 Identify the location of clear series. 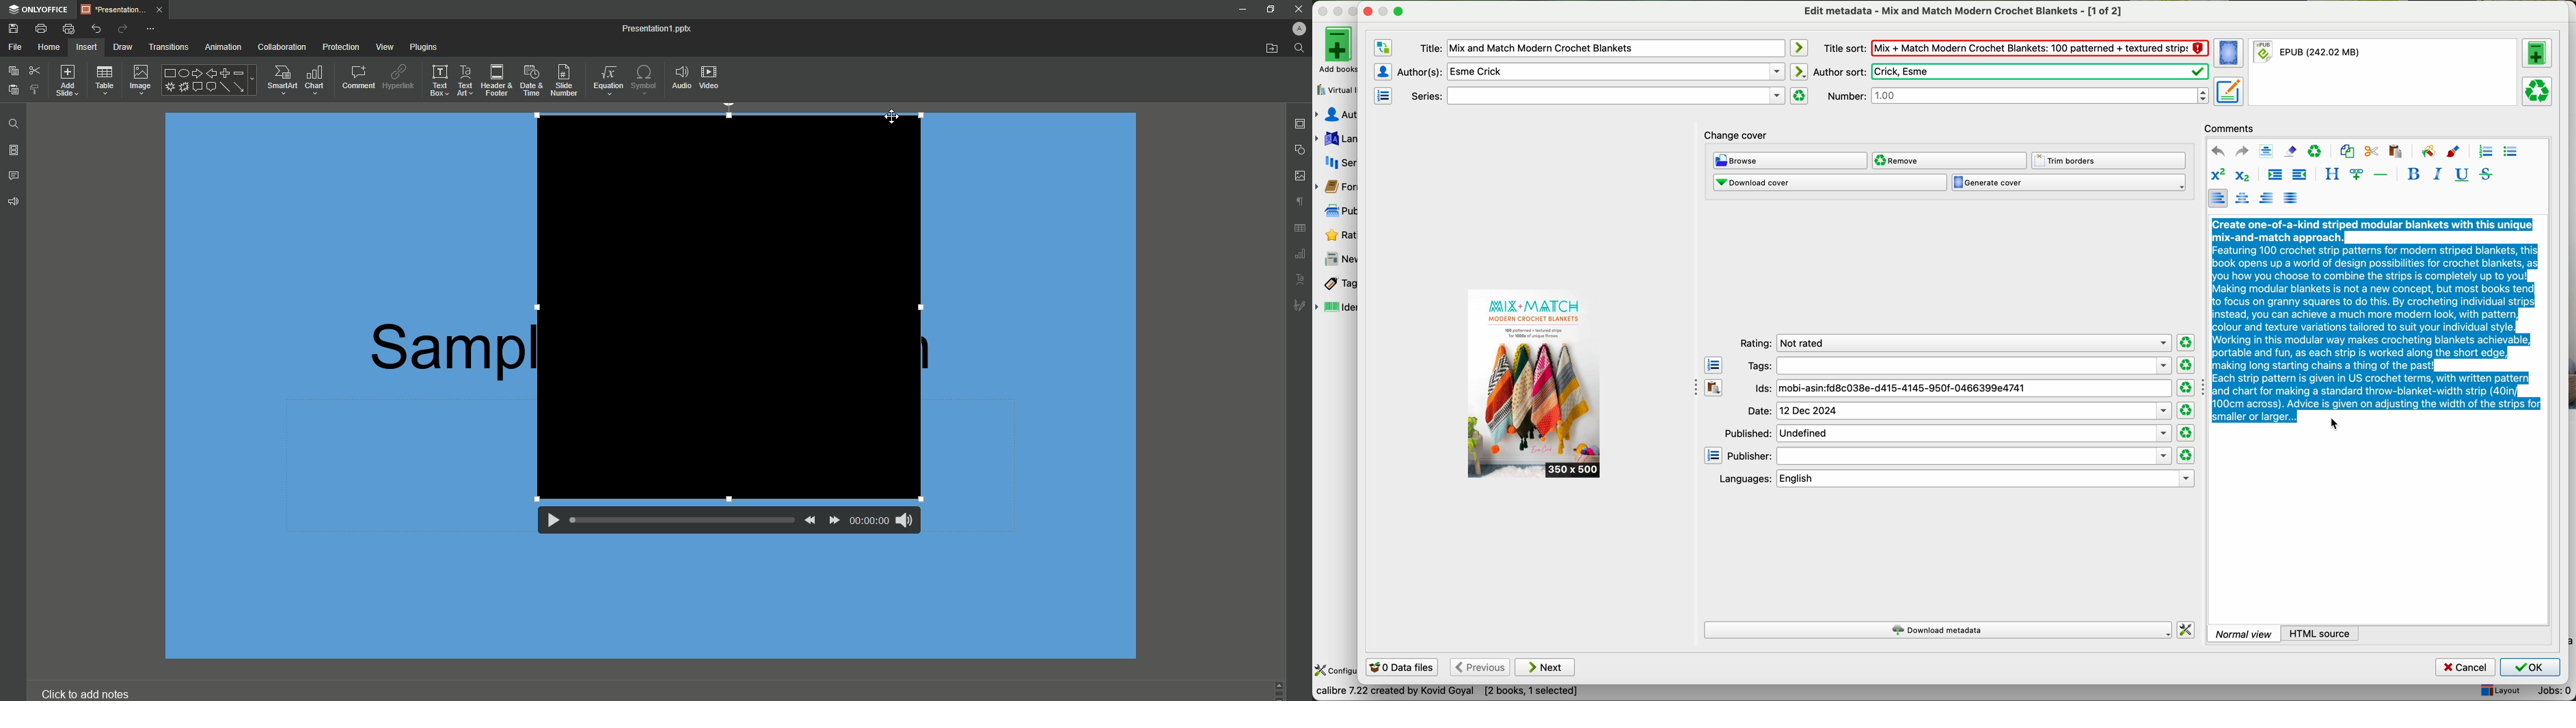
(1799, 96).